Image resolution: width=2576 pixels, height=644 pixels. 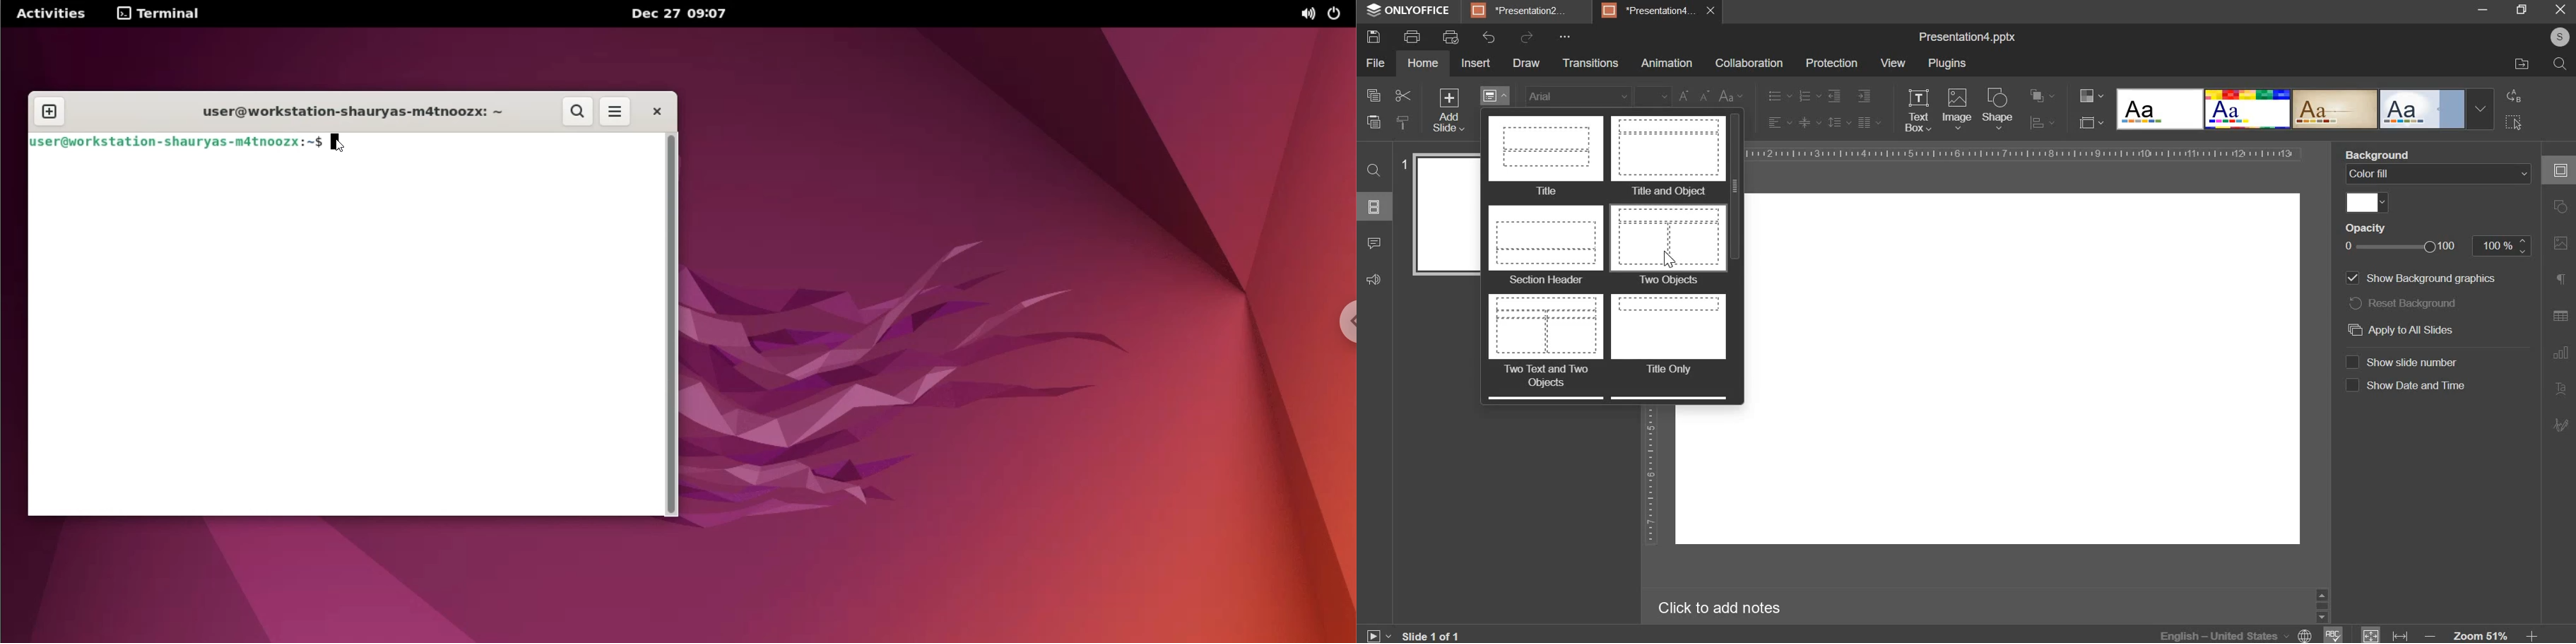 What do you see at coordinates (2401, 635) in the screenshot?
I see `fit to width` at bounding box center [2401, 635].